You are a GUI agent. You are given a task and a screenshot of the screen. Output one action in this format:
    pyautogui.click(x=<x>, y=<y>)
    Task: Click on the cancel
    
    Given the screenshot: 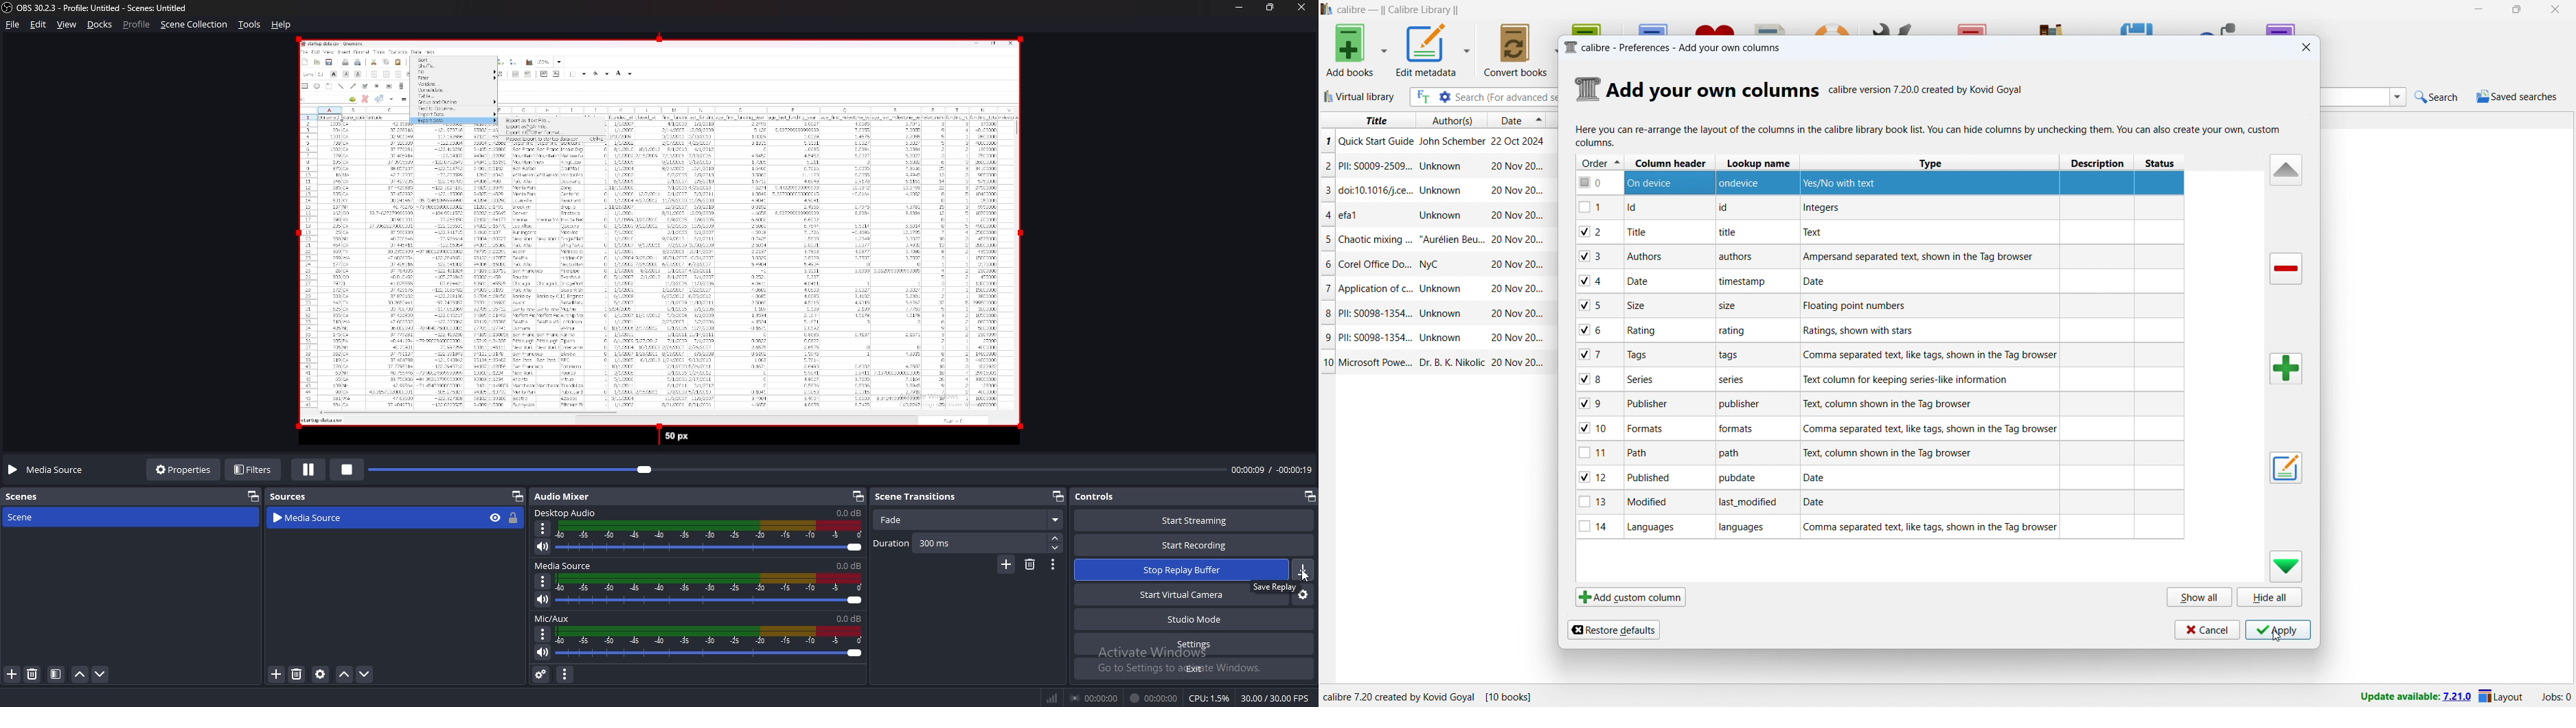 What is the action you would take?
    pyautogui.click(x=2205, y=629)
    